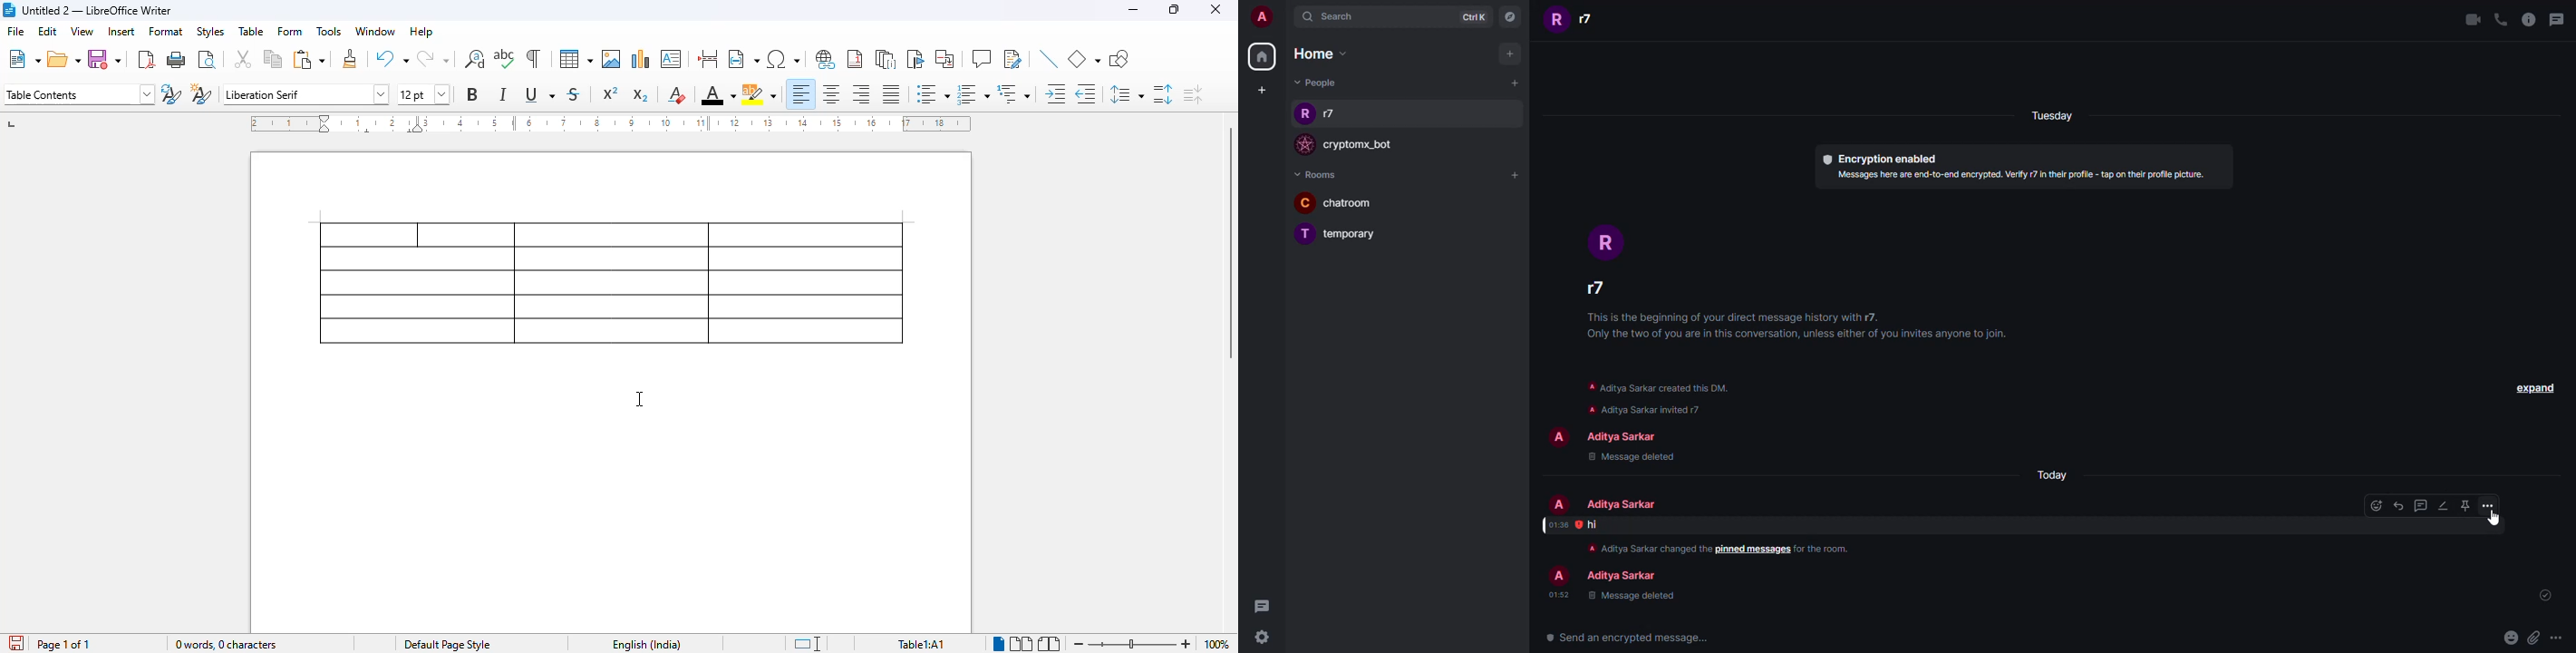 The height and width of the screenshot is (672, 2576). What do you see at coordinates (1514, 82) in the screenshot?
I see `add` at bounding box center [1514, 82].